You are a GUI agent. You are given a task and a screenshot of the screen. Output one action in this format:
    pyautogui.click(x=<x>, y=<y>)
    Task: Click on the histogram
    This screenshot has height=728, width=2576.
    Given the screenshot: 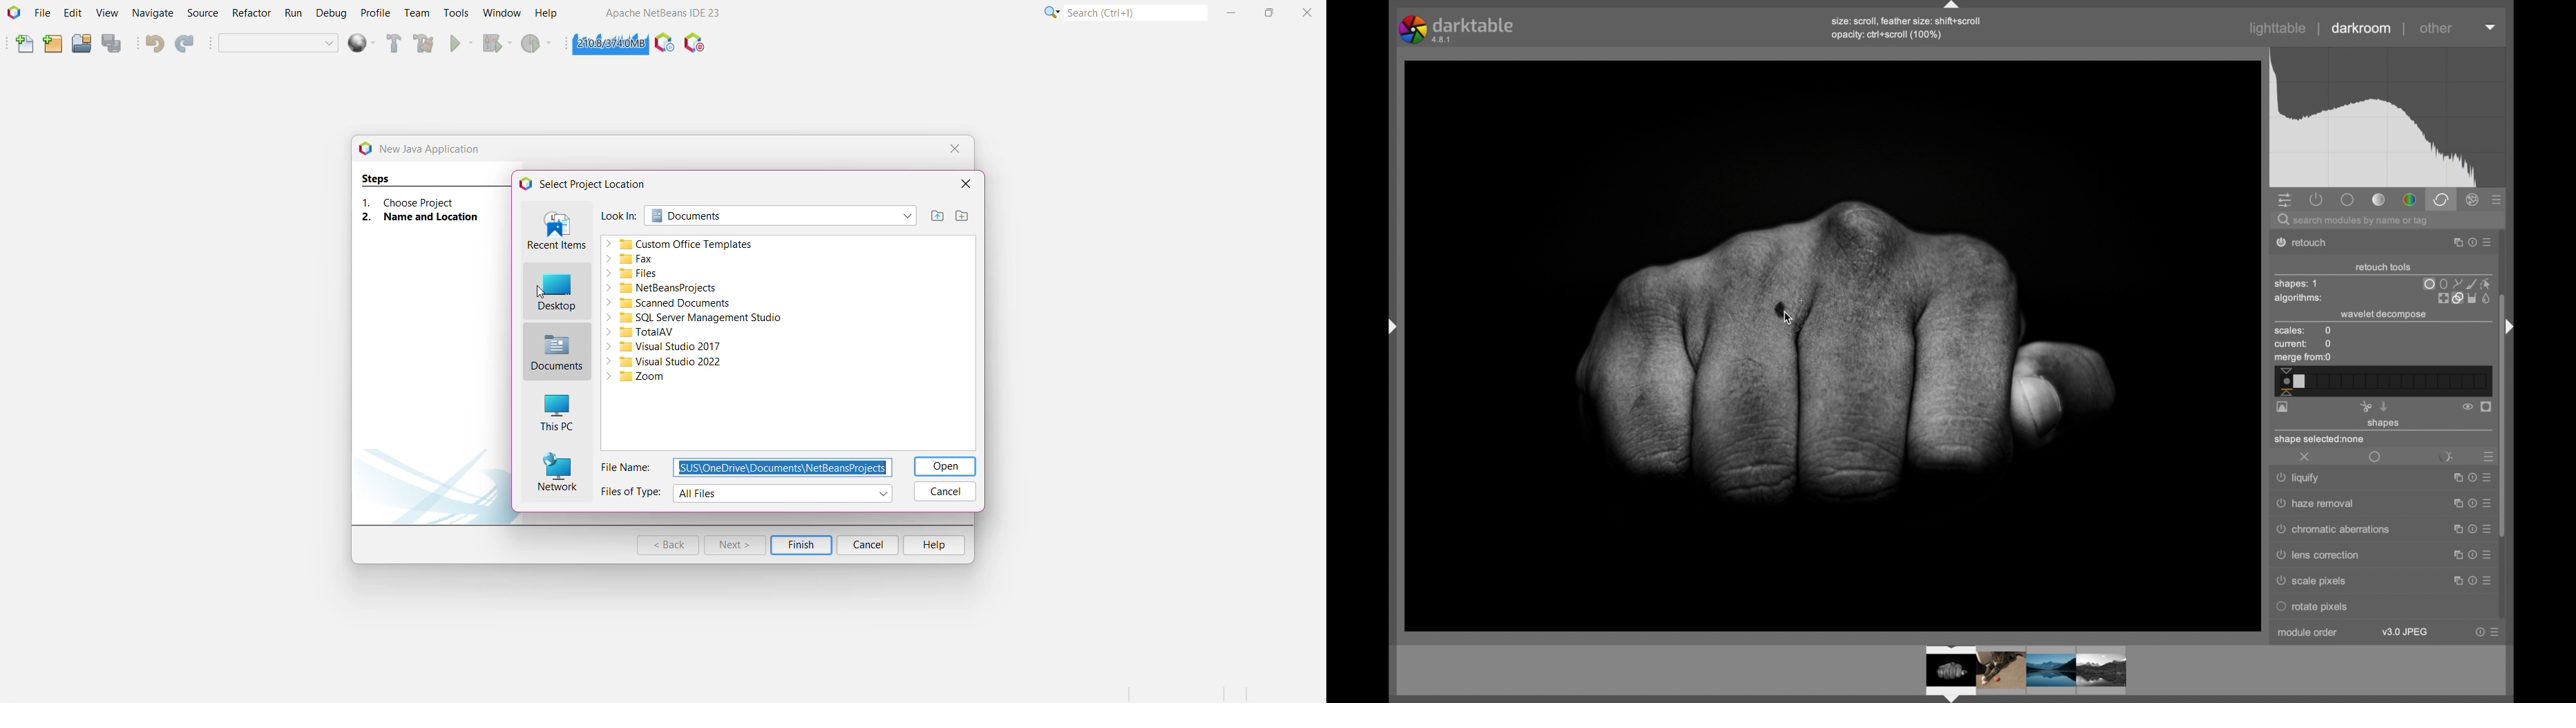 What is the action you would take?
    pyautogui.click(x=2388, y=118)
    